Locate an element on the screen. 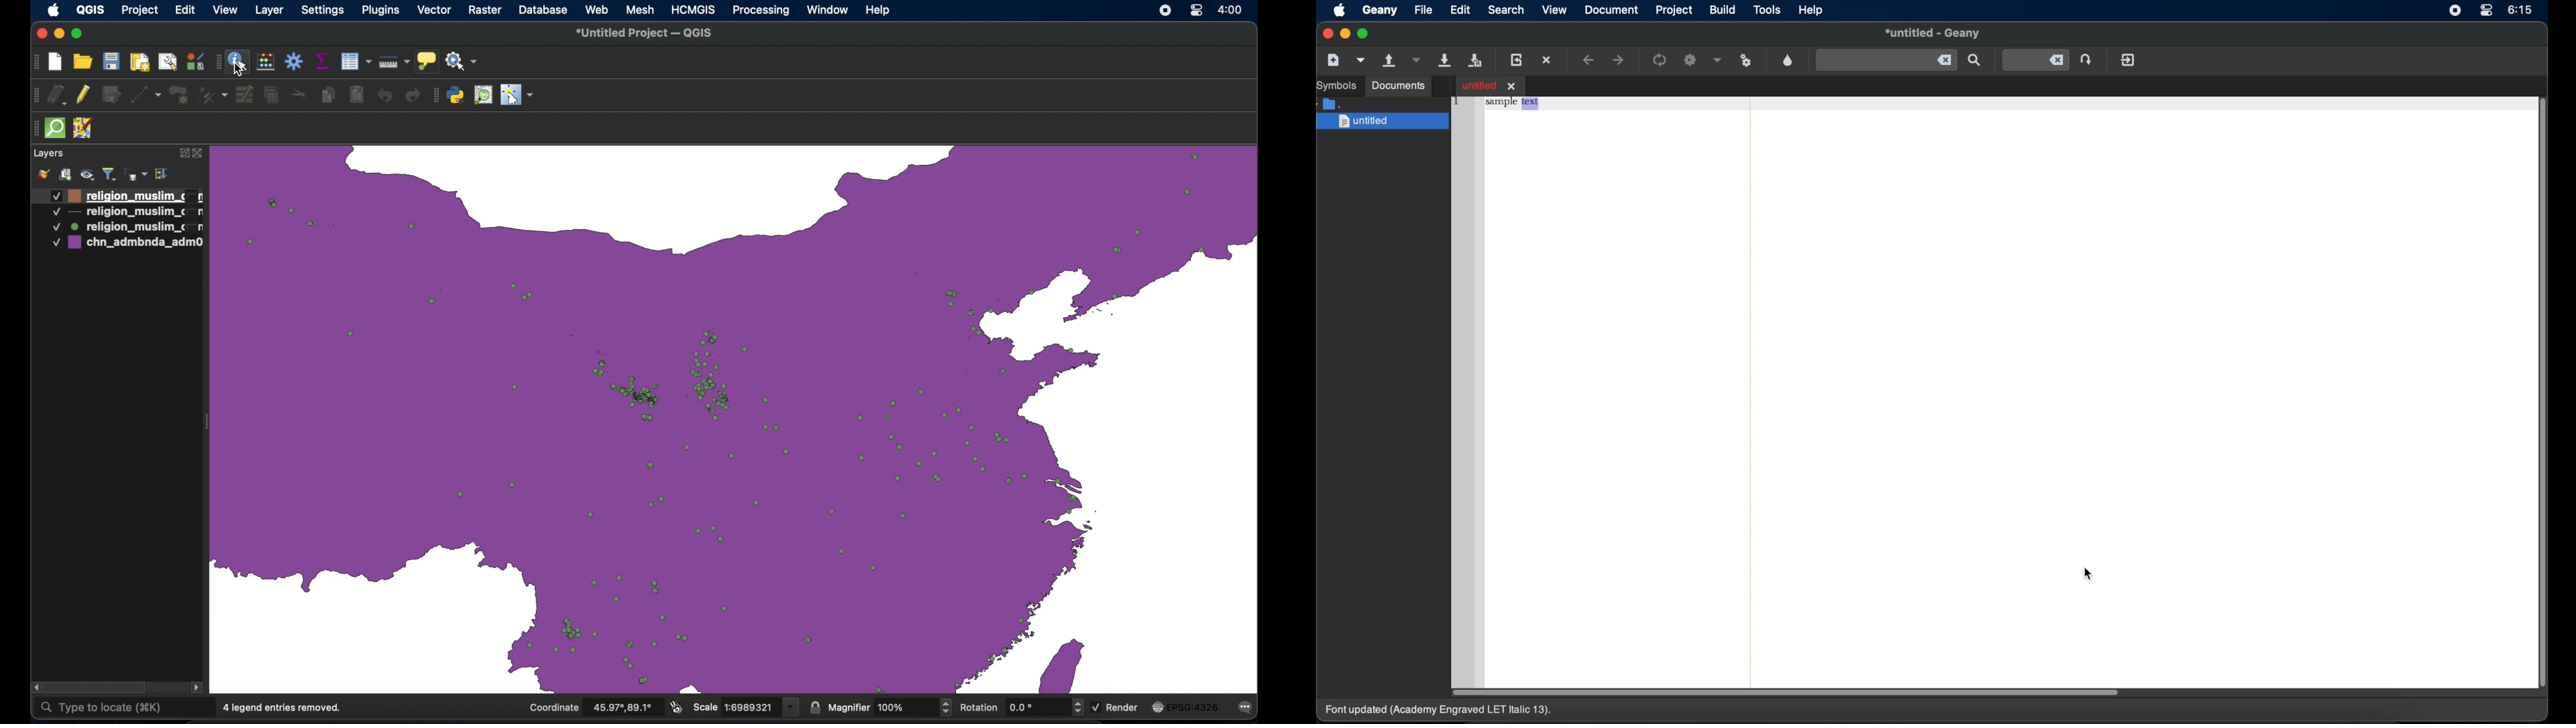 The image size is (2576, 728). web is located at coordinates (597, 9).